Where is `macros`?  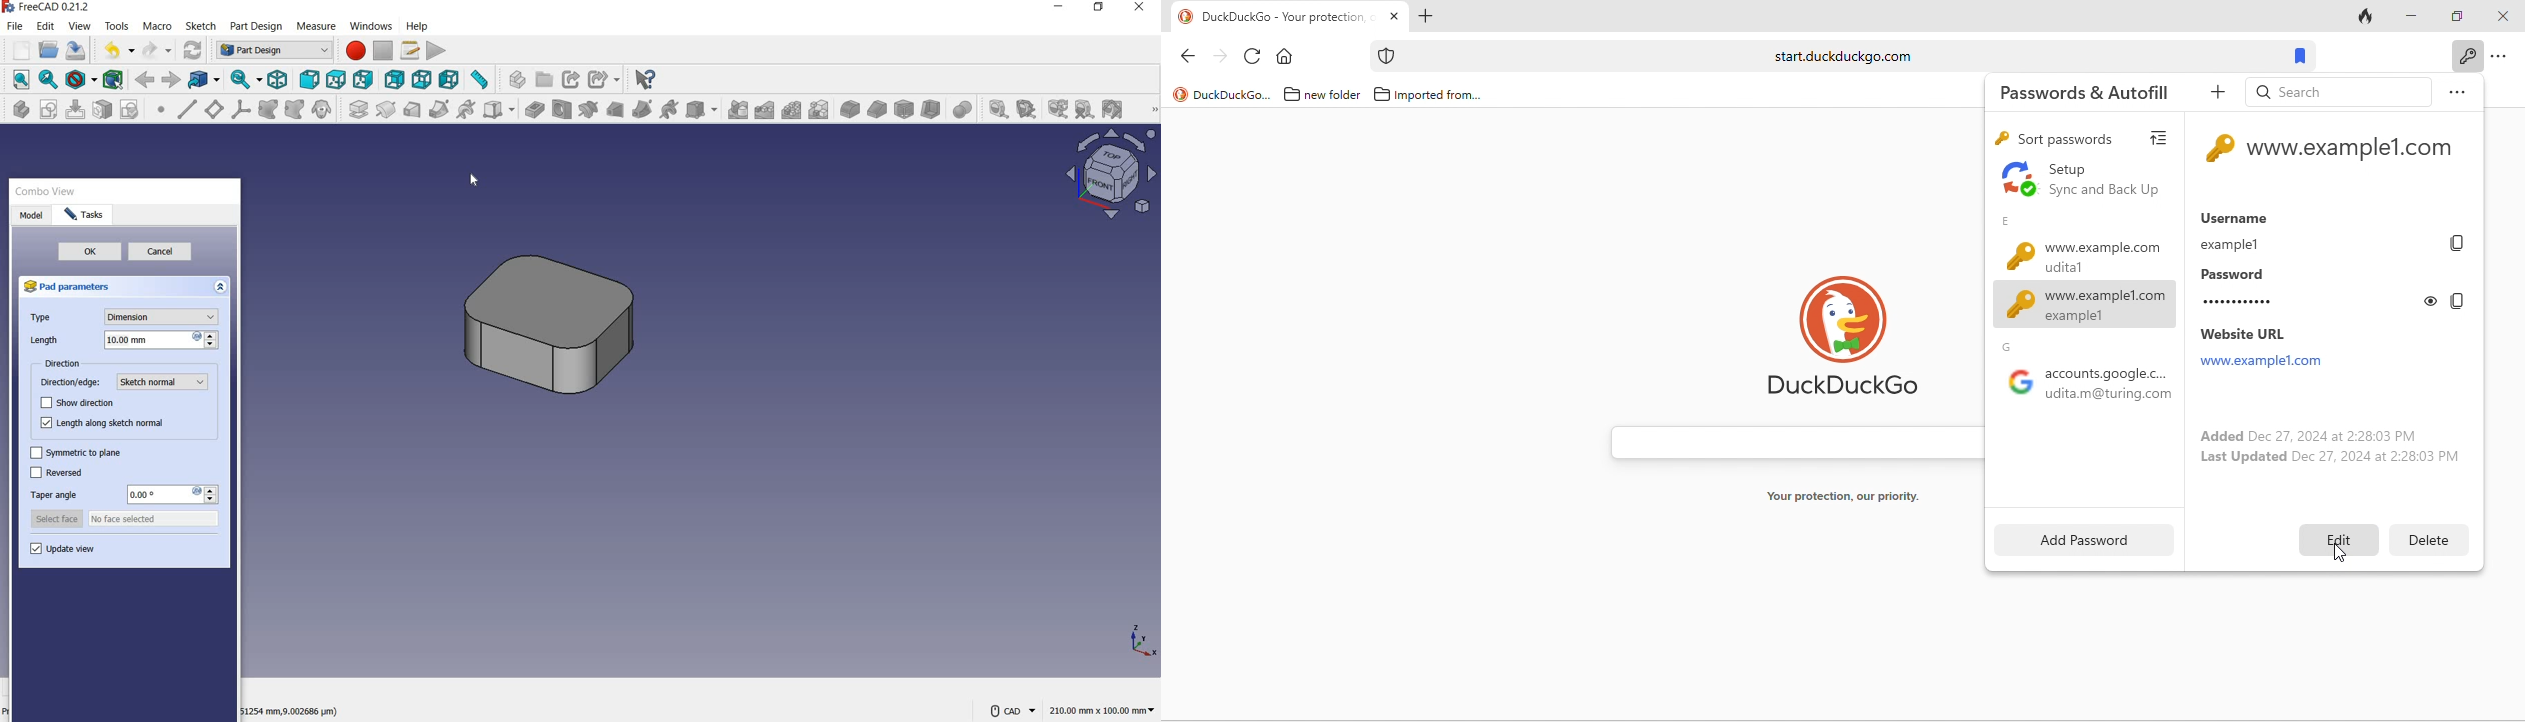 macros is located at coordinates (410, 50).